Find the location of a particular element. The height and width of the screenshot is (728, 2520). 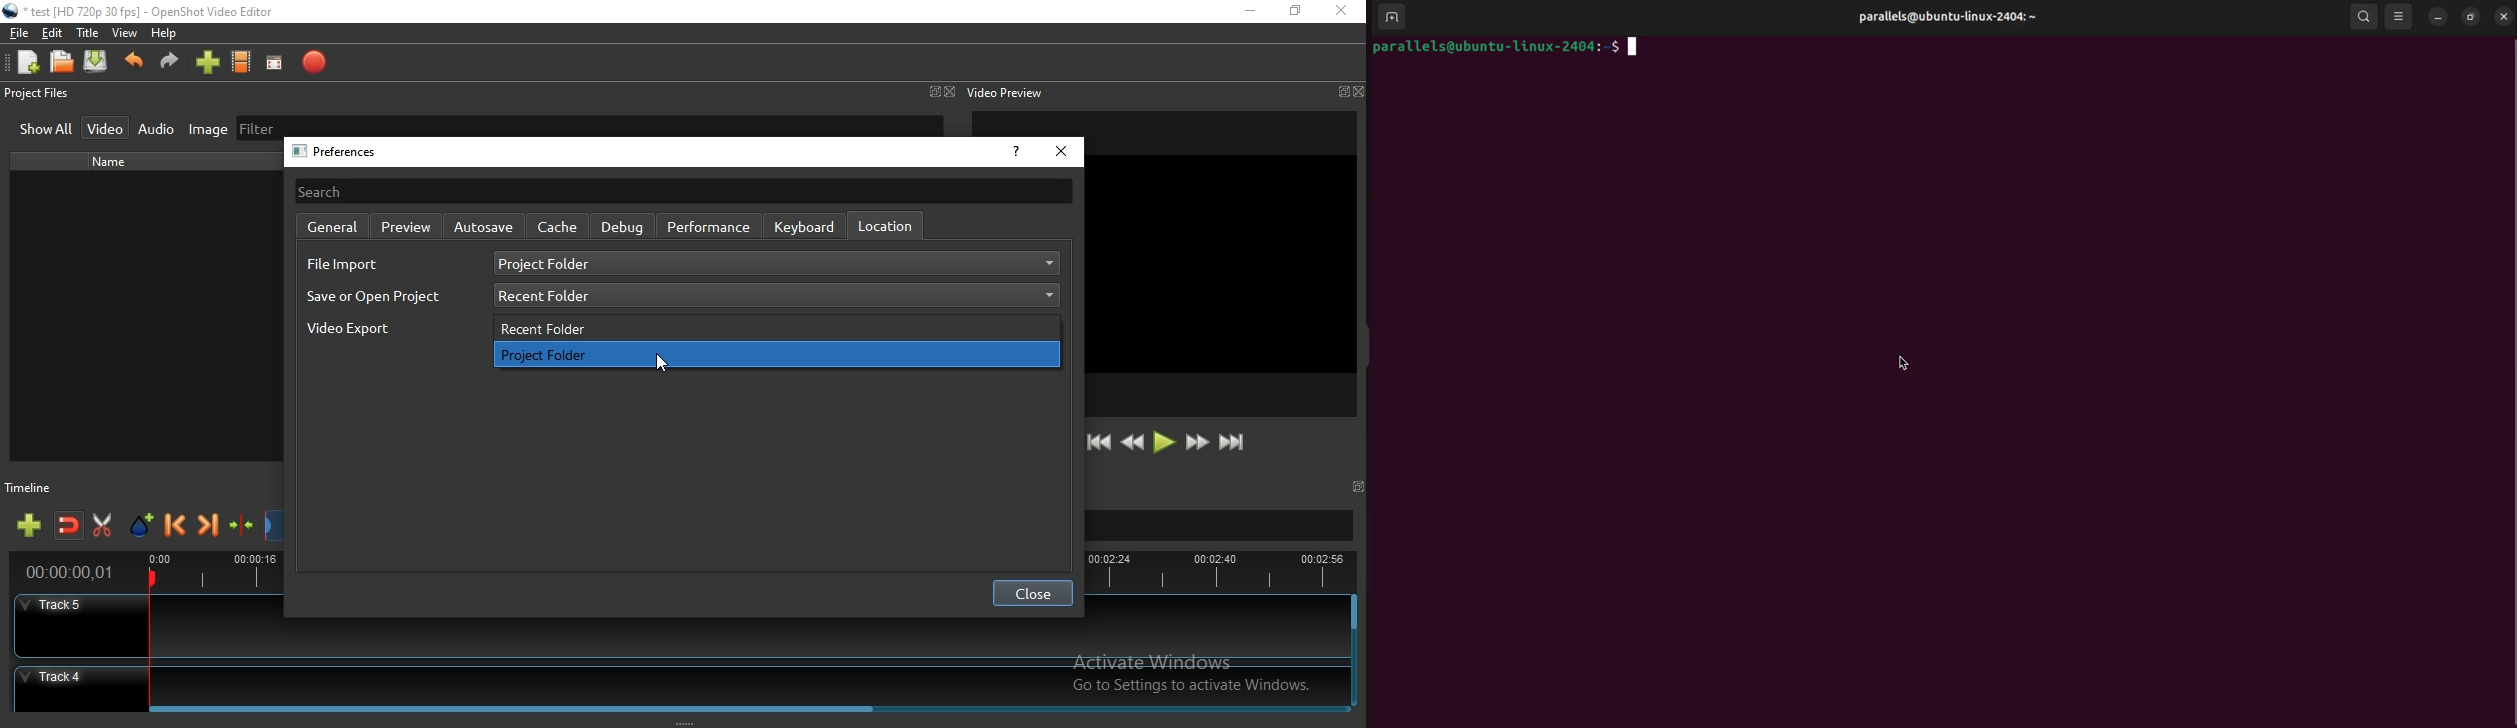

location is located at coordinates (884, 225).